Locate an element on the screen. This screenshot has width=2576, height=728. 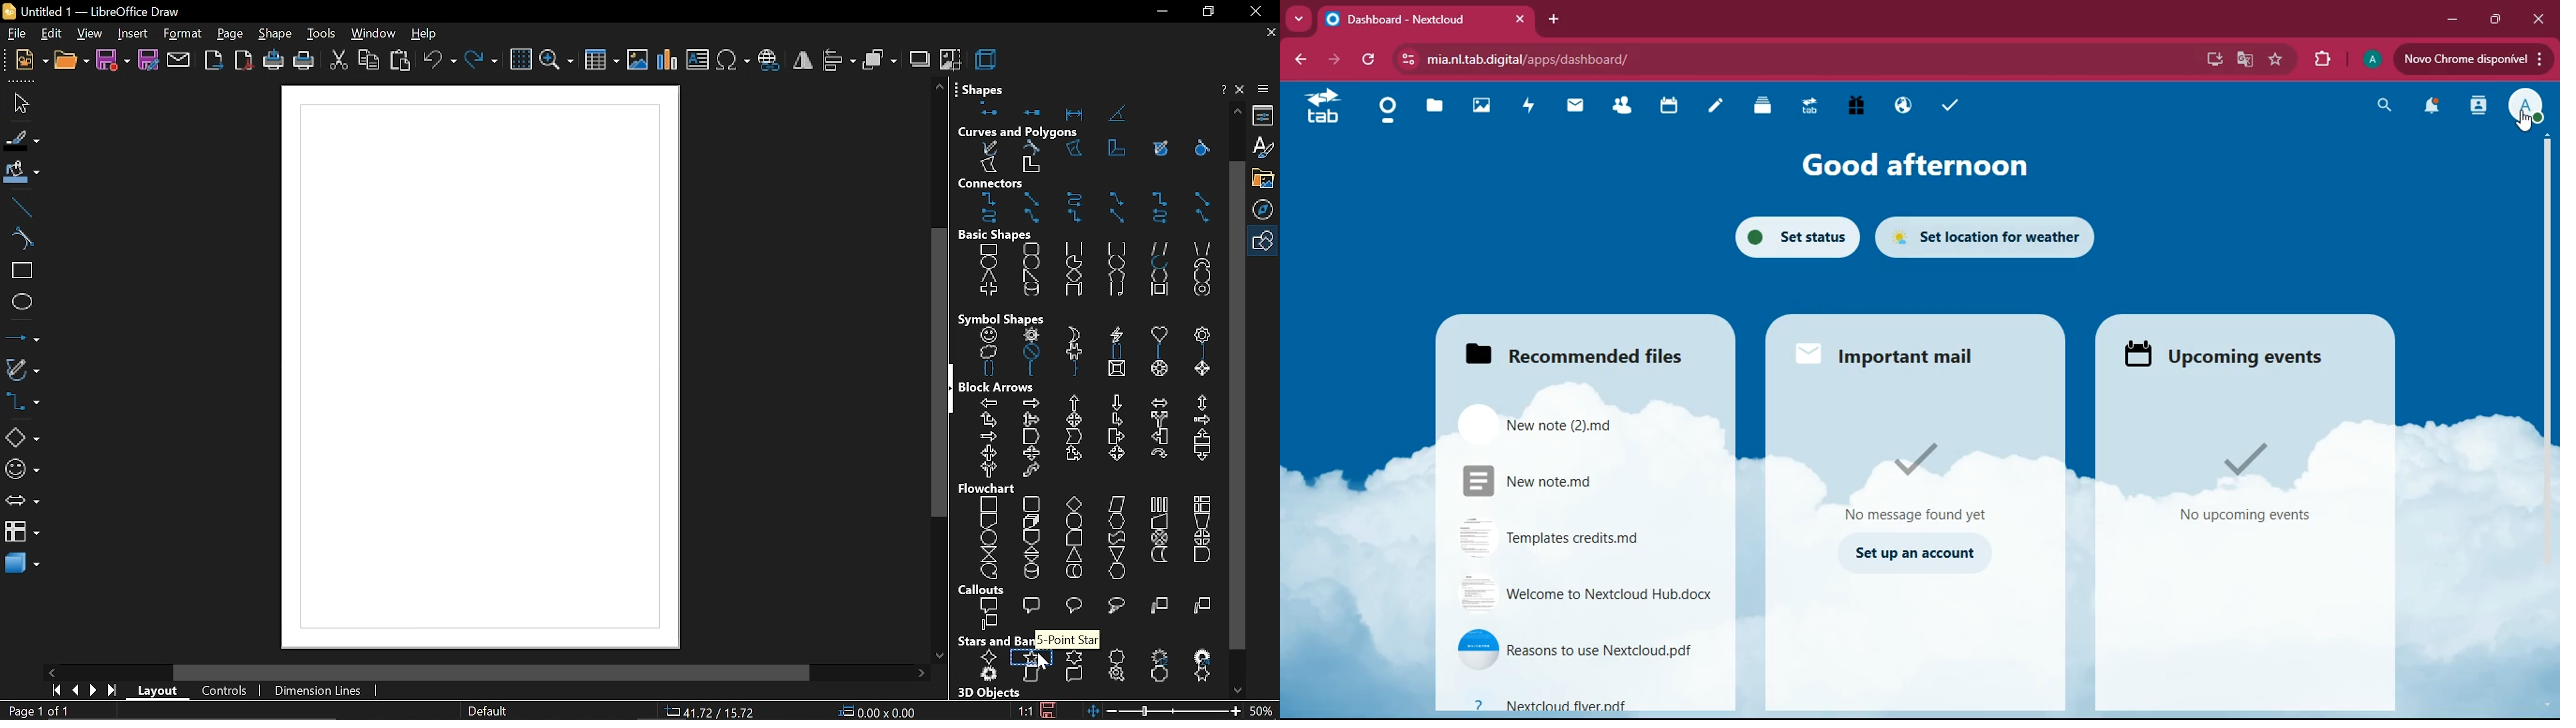
gallery is located at coordinates (1266, 178).